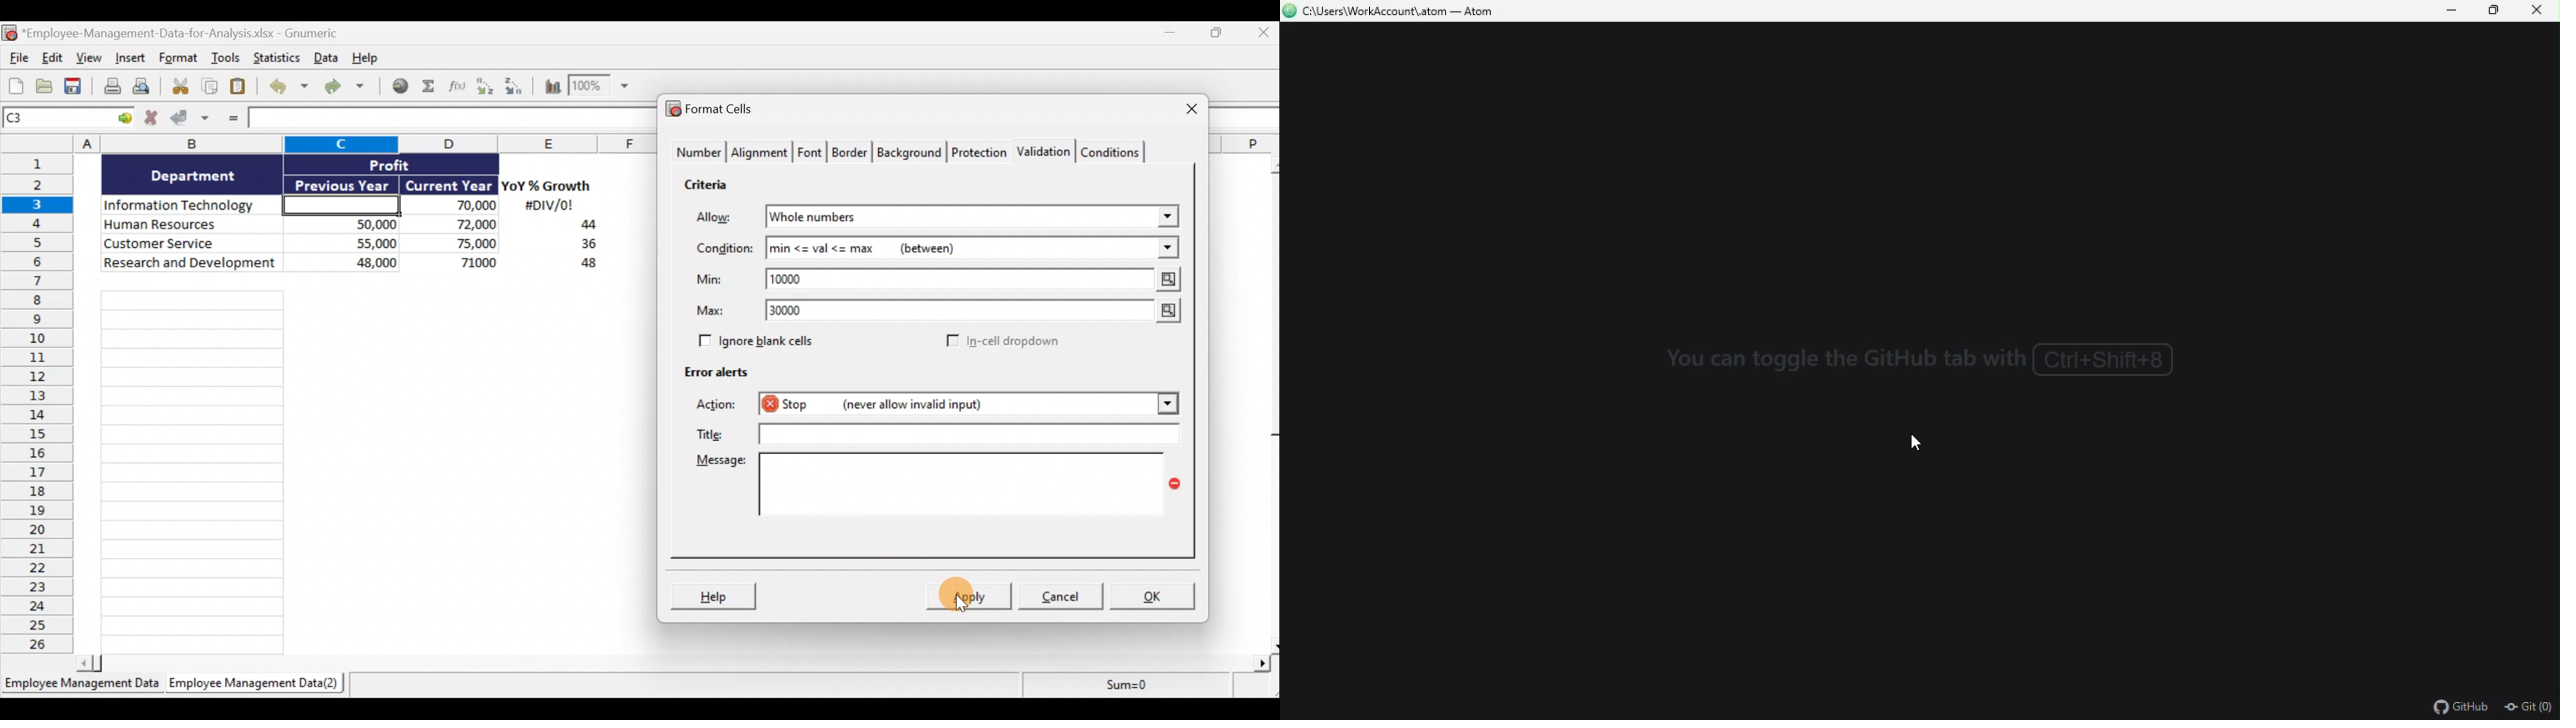  What do you see at coordinates (1404, 12) in the screenshot?
I see `C:\users\workAccount\.atom - Atom` at bounding box center [1404, 12].